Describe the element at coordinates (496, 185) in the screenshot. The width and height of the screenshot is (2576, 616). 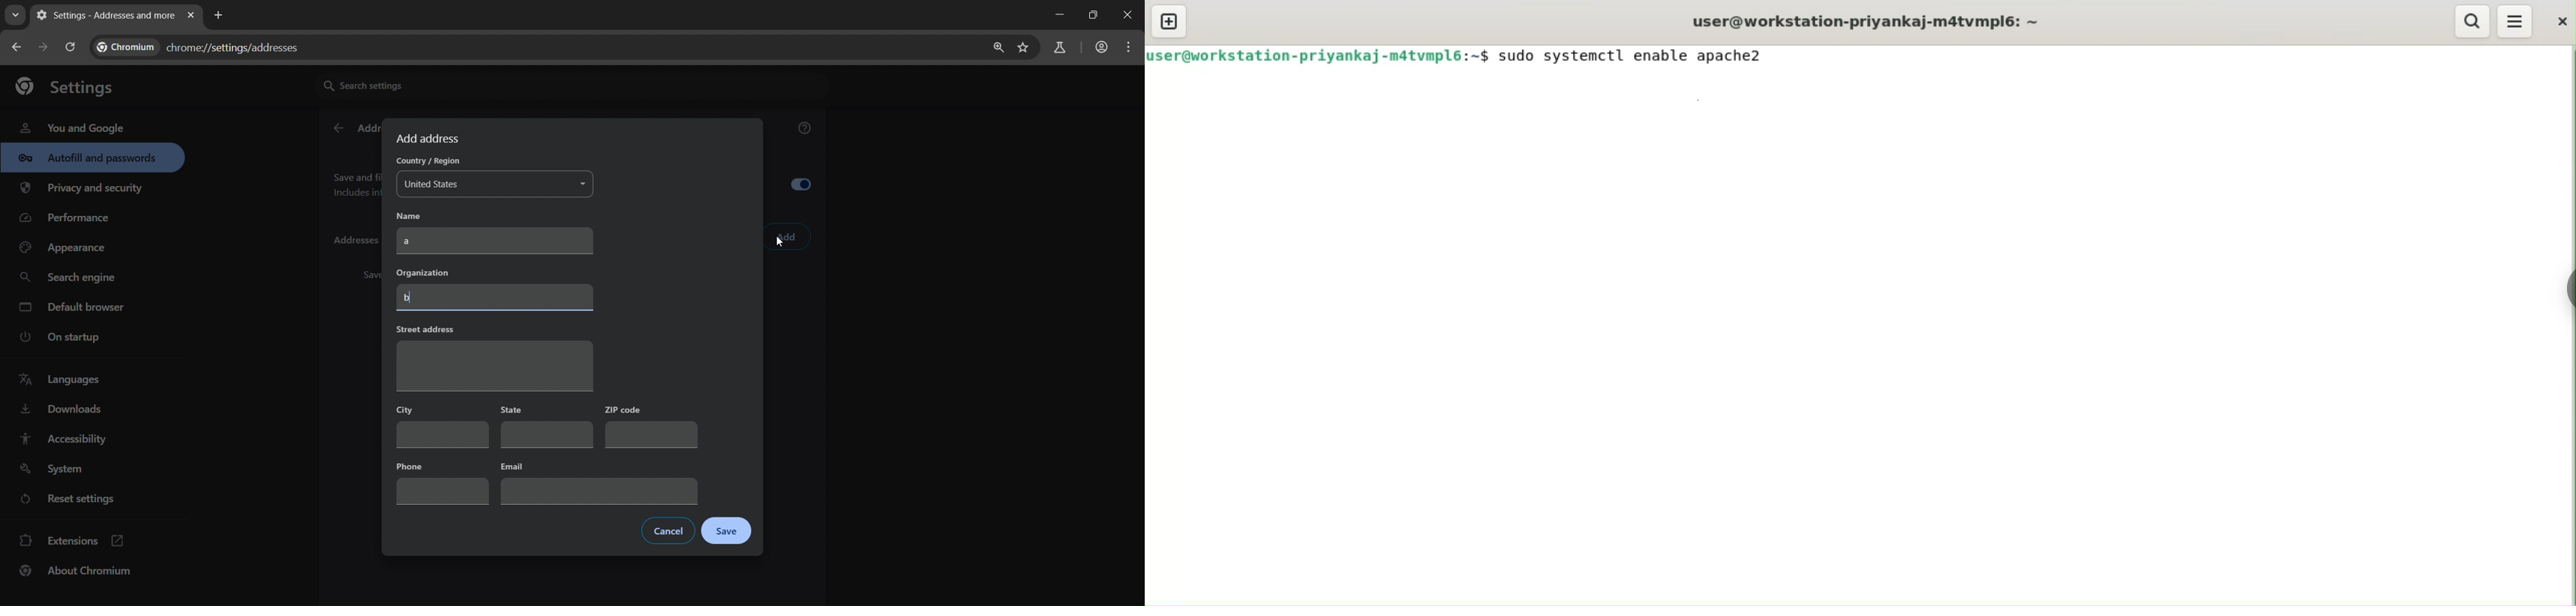
I see `united states` at that location.